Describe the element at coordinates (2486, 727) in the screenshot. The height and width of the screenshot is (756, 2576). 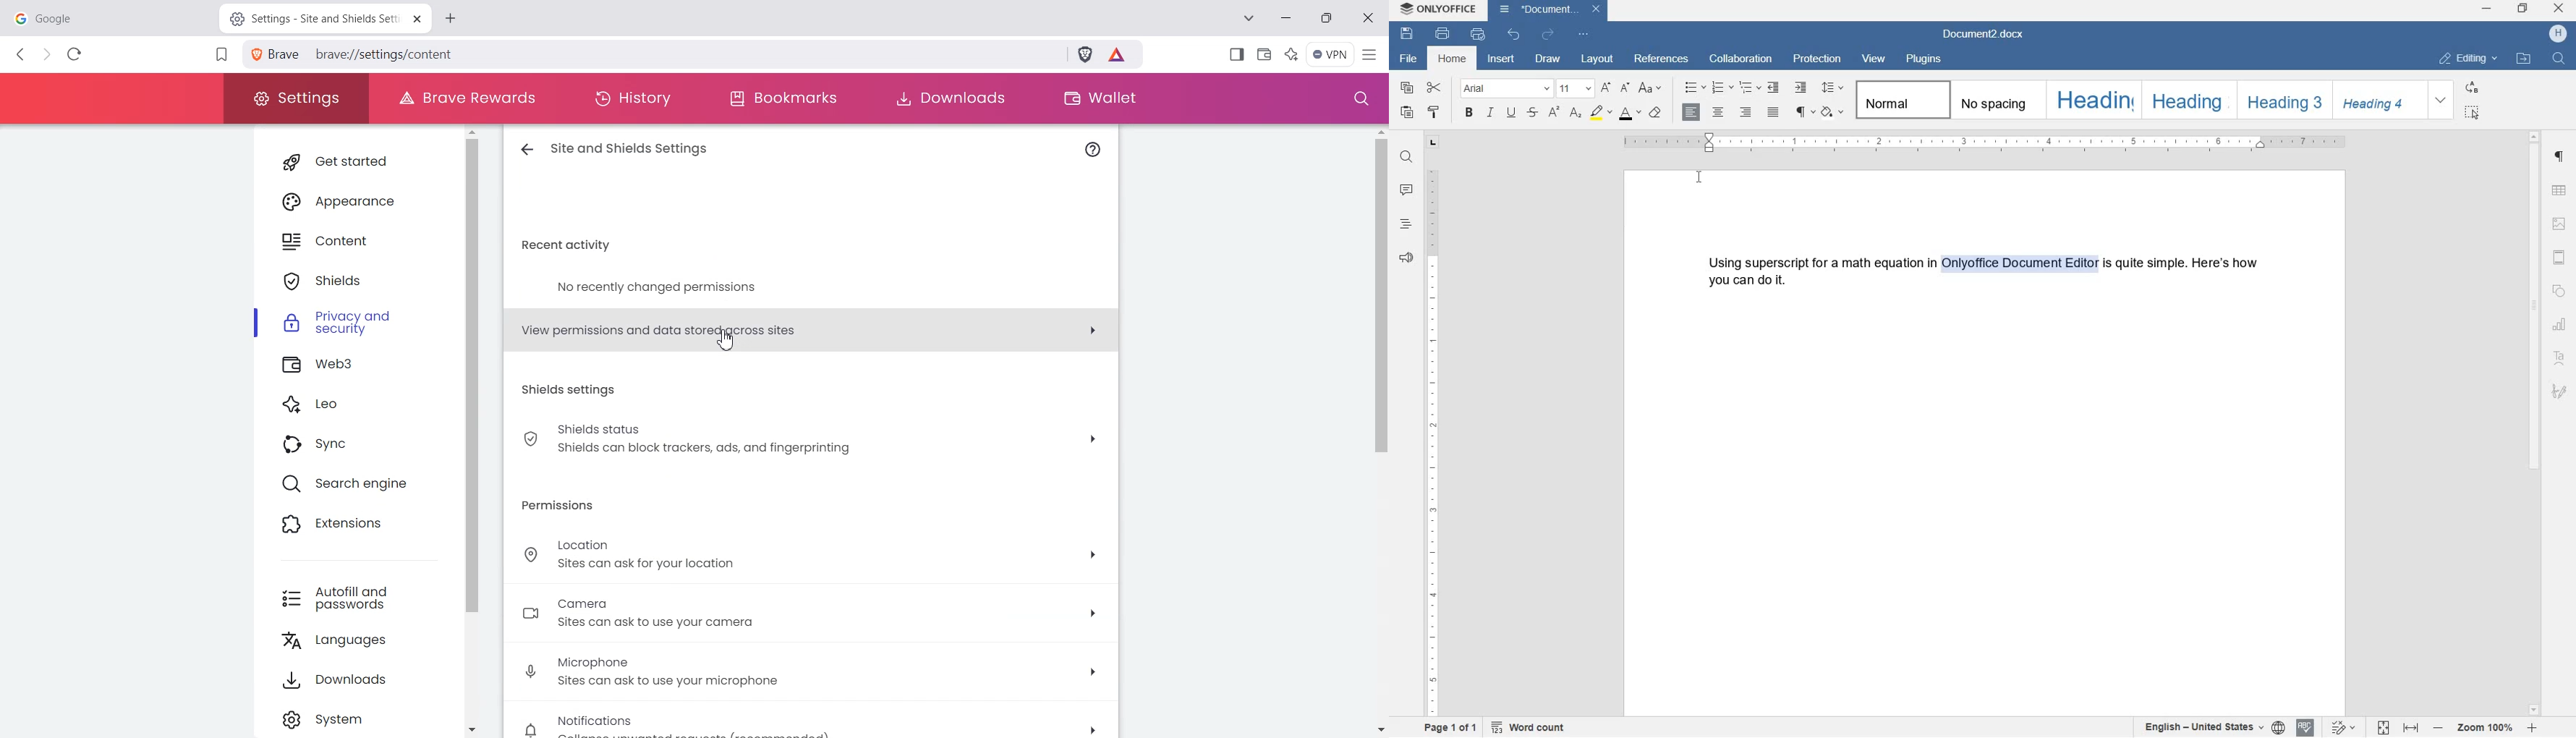
I see `zoom in or zoom out` at that location.